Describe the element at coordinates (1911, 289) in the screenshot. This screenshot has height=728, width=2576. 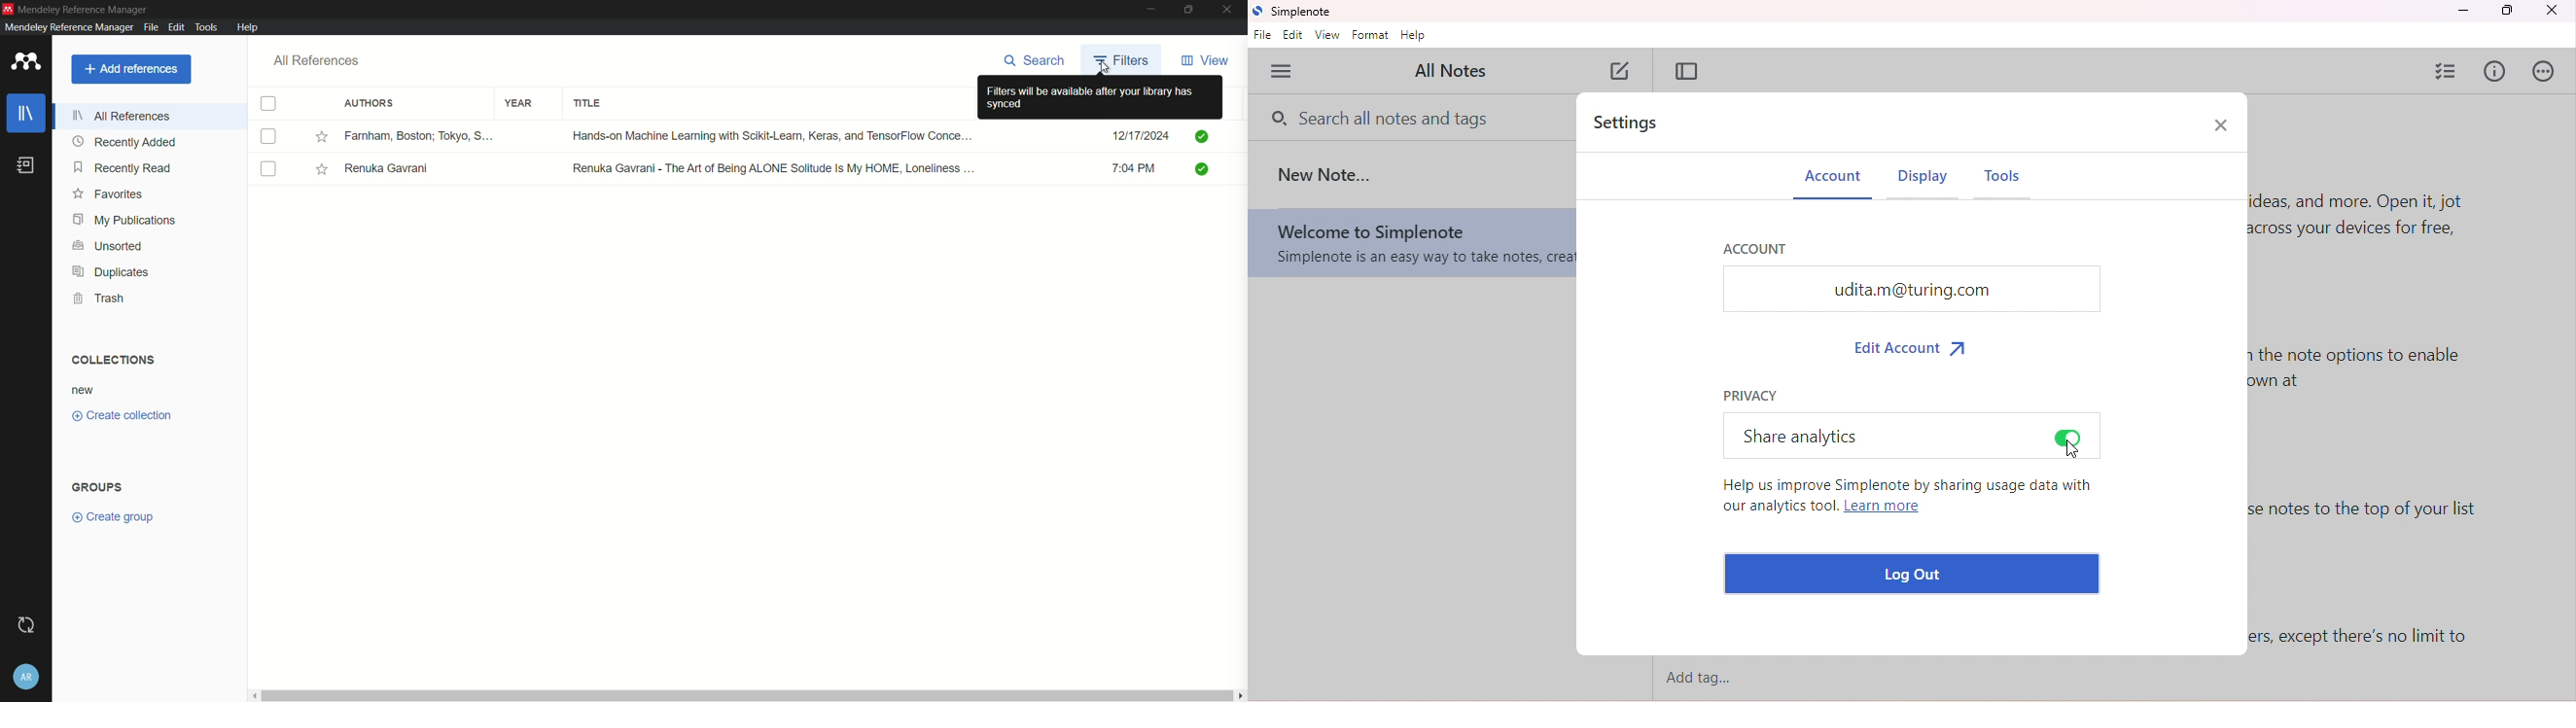
I see `email id` at that location.